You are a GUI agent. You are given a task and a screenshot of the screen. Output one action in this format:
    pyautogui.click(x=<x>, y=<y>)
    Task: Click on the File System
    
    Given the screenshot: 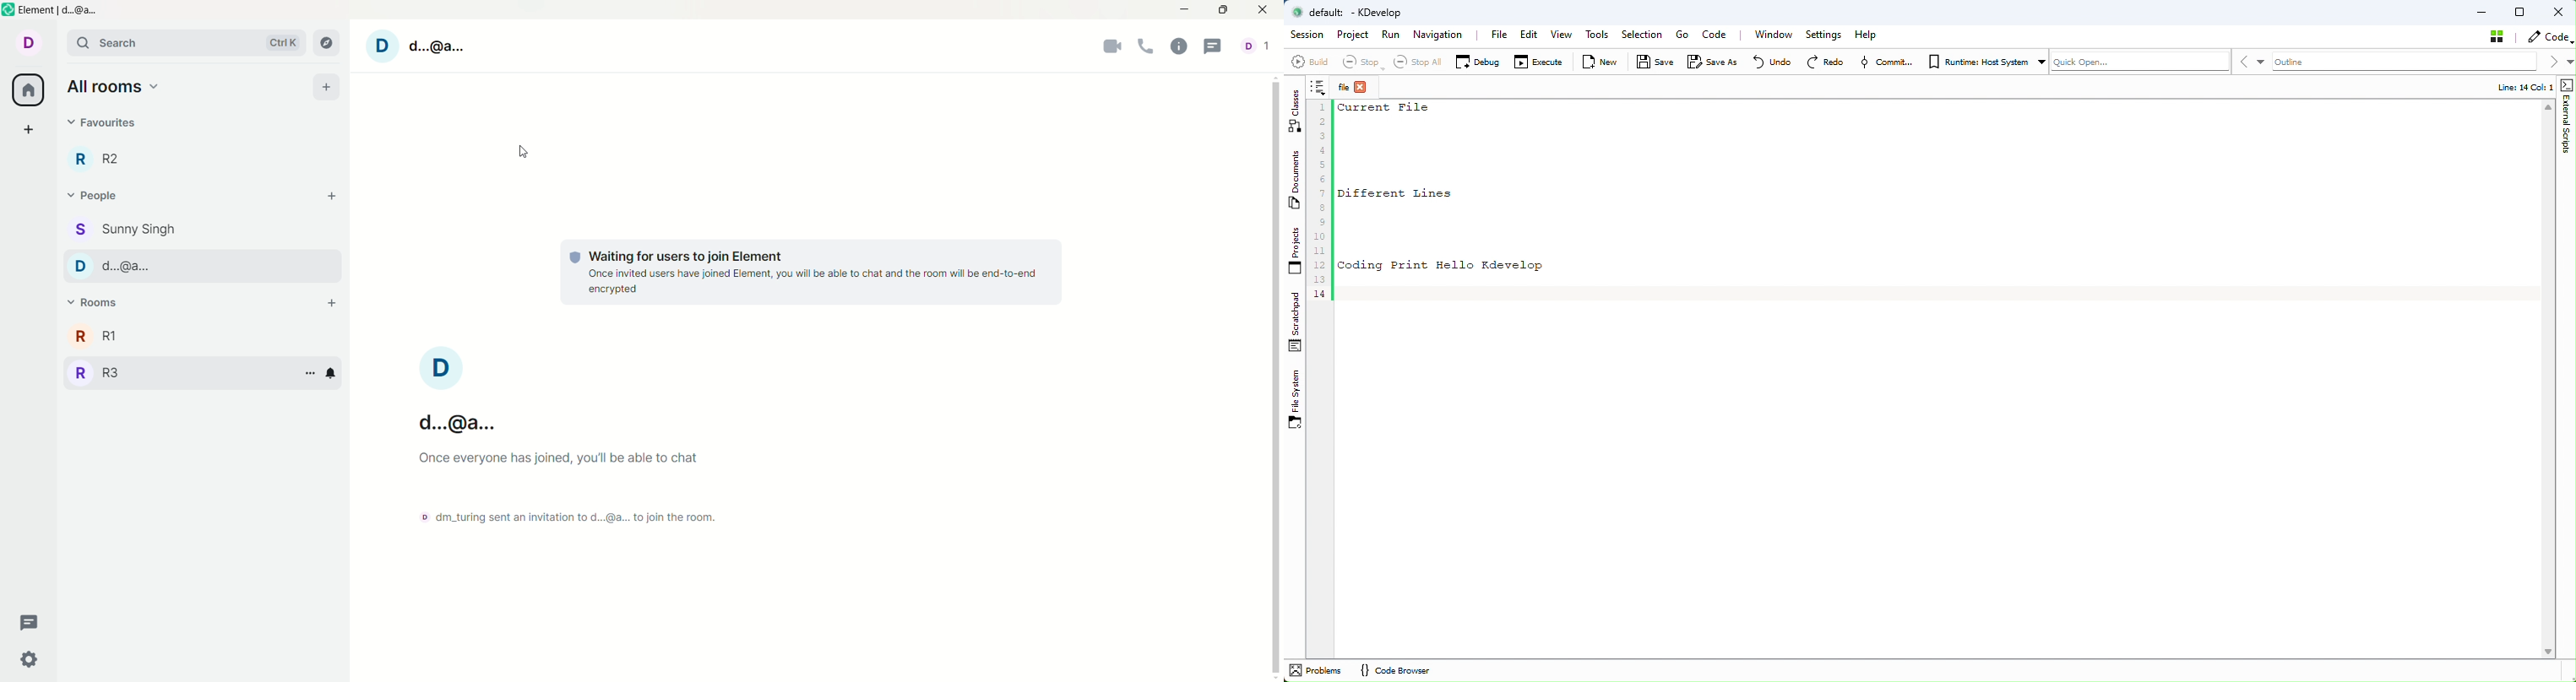 What is the action you would take?
    pyautogui.click(x=1298, y=400)
    